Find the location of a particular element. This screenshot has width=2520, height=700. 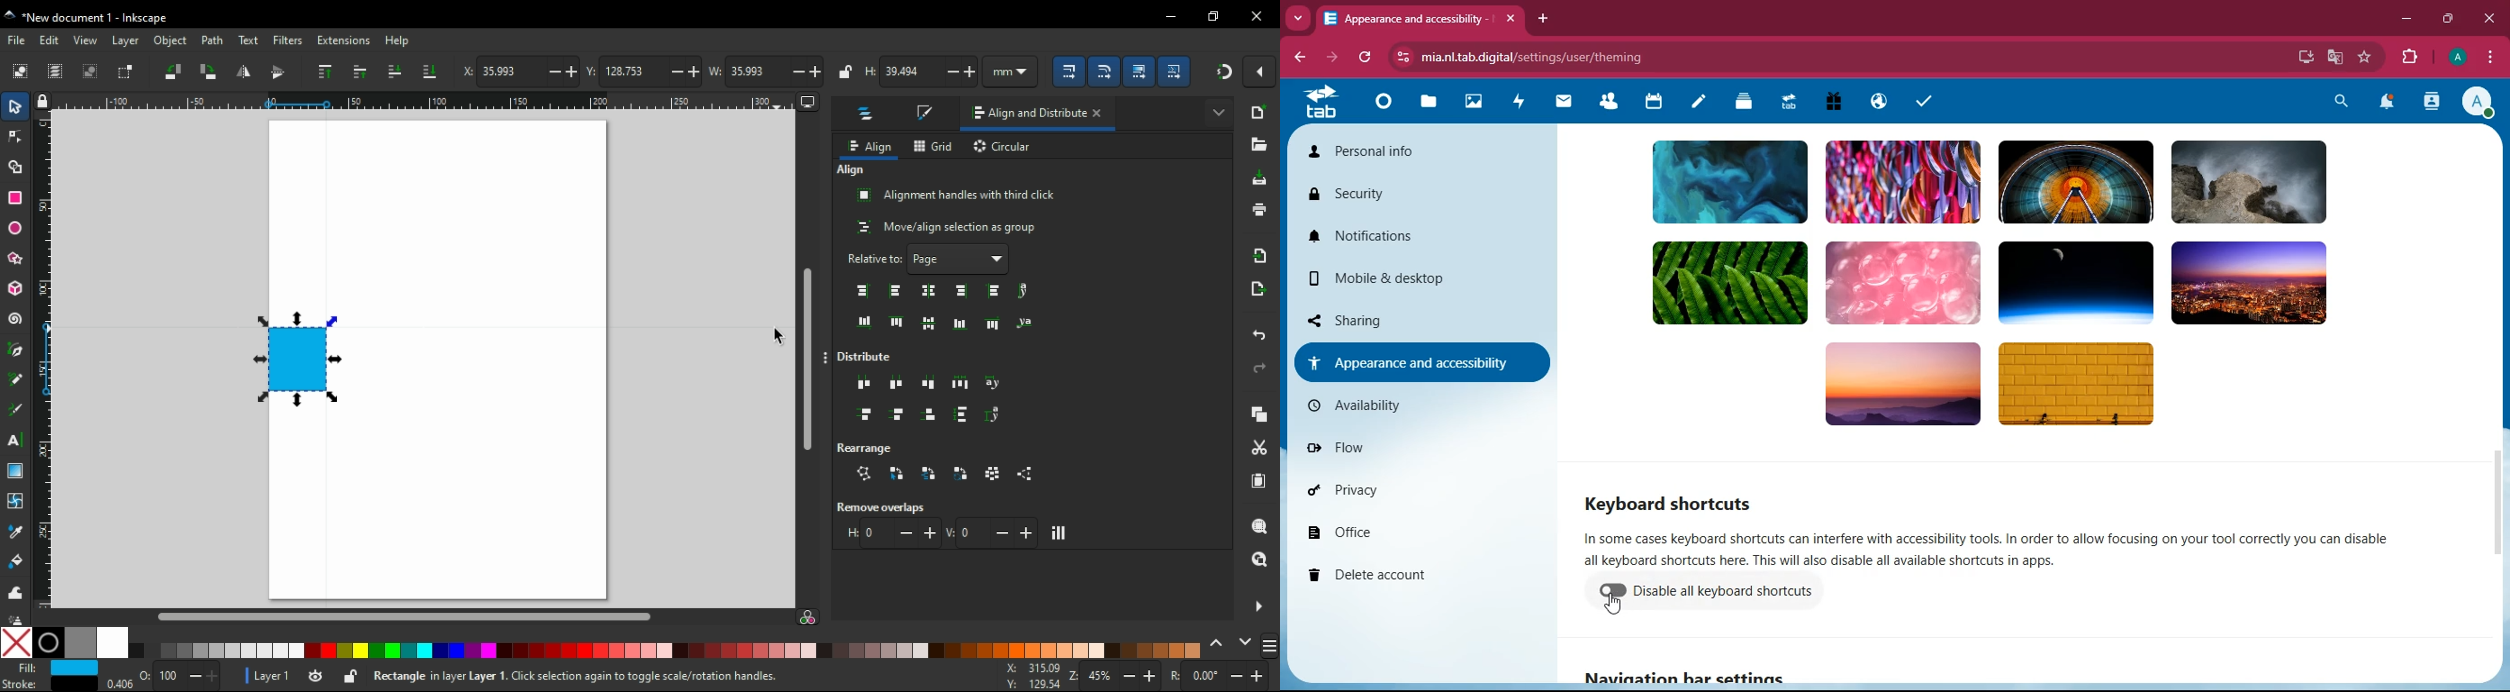

restore is located at coordinates (1216, 16).